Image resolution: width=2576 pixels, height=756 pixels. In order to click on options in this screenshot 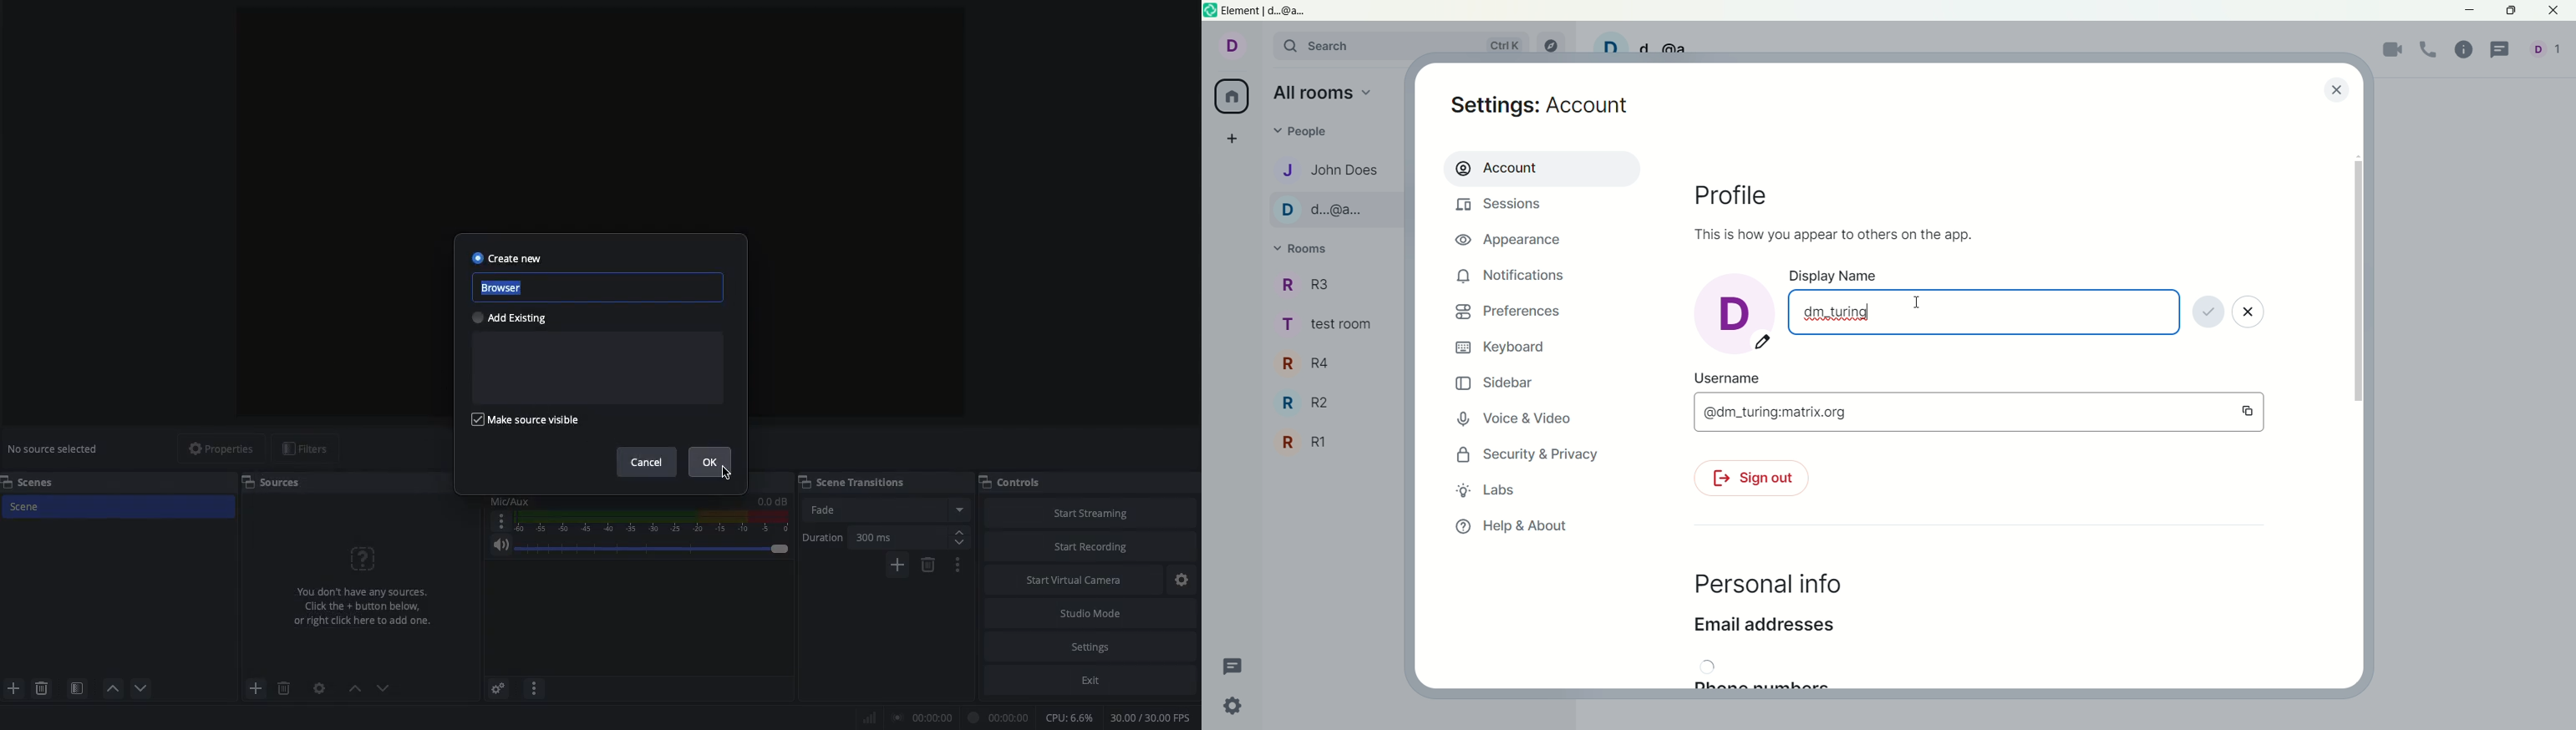, I will do `click(534, 690)`.